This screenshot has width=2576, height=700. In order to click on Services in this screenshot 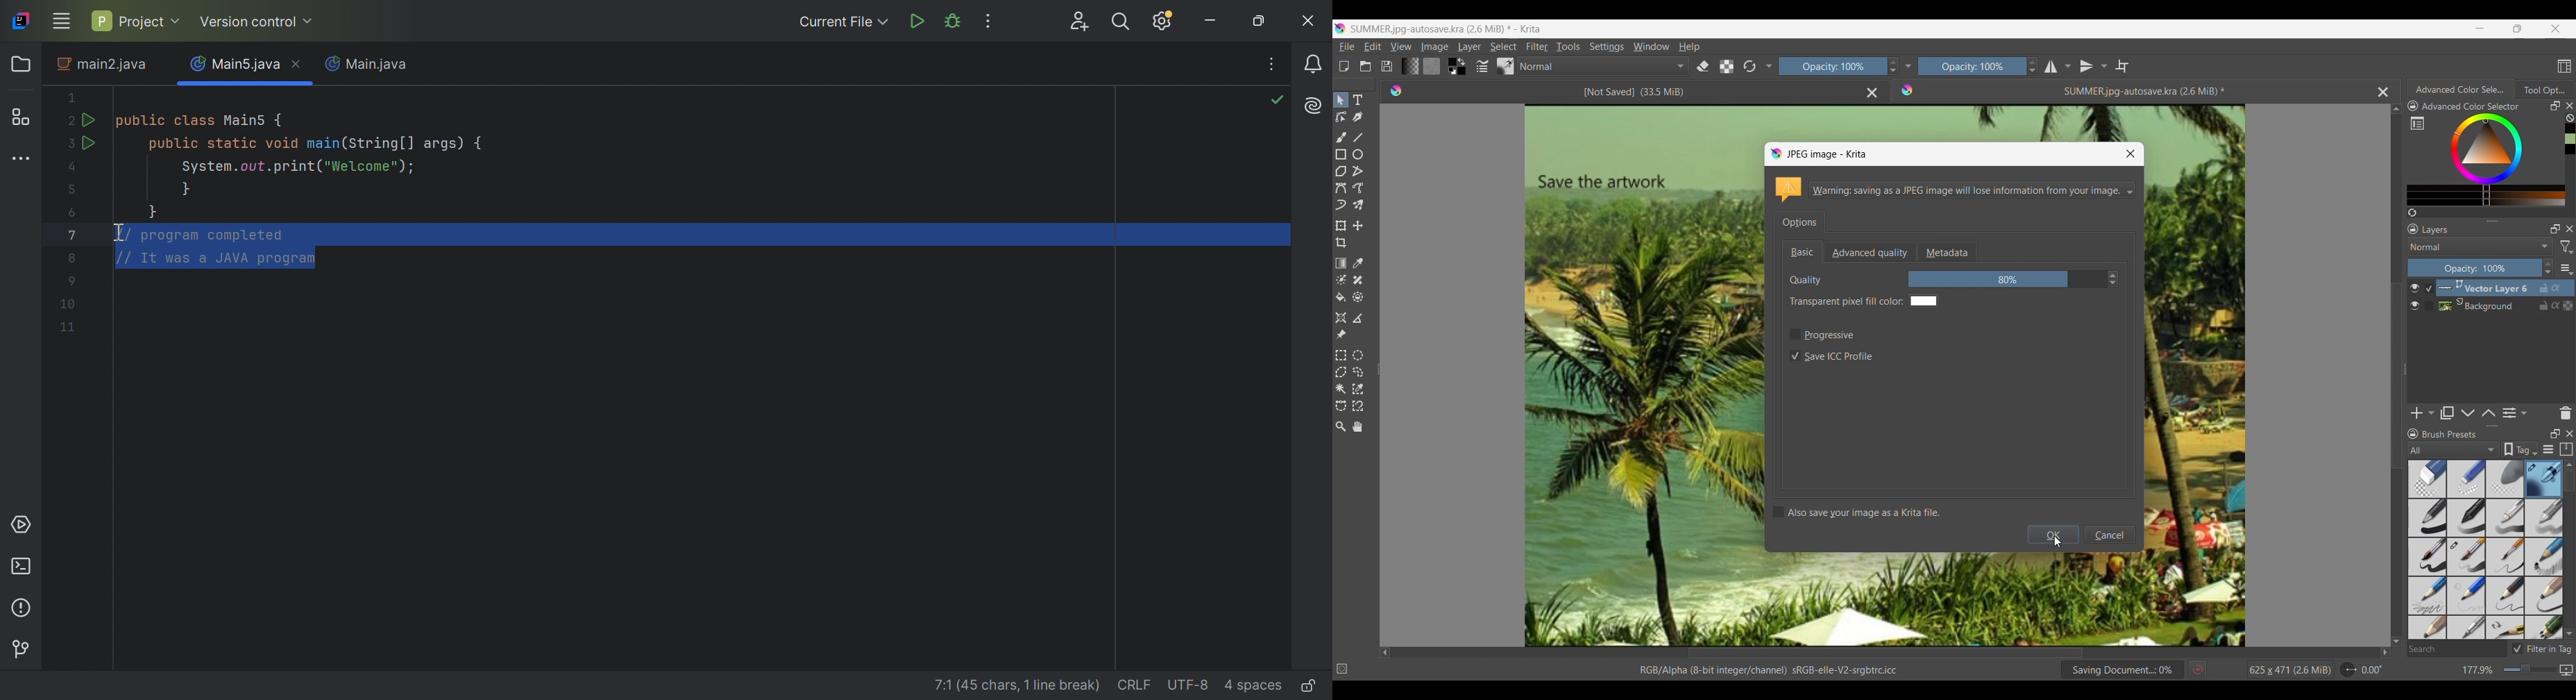, I will do `click(24, 526)`.